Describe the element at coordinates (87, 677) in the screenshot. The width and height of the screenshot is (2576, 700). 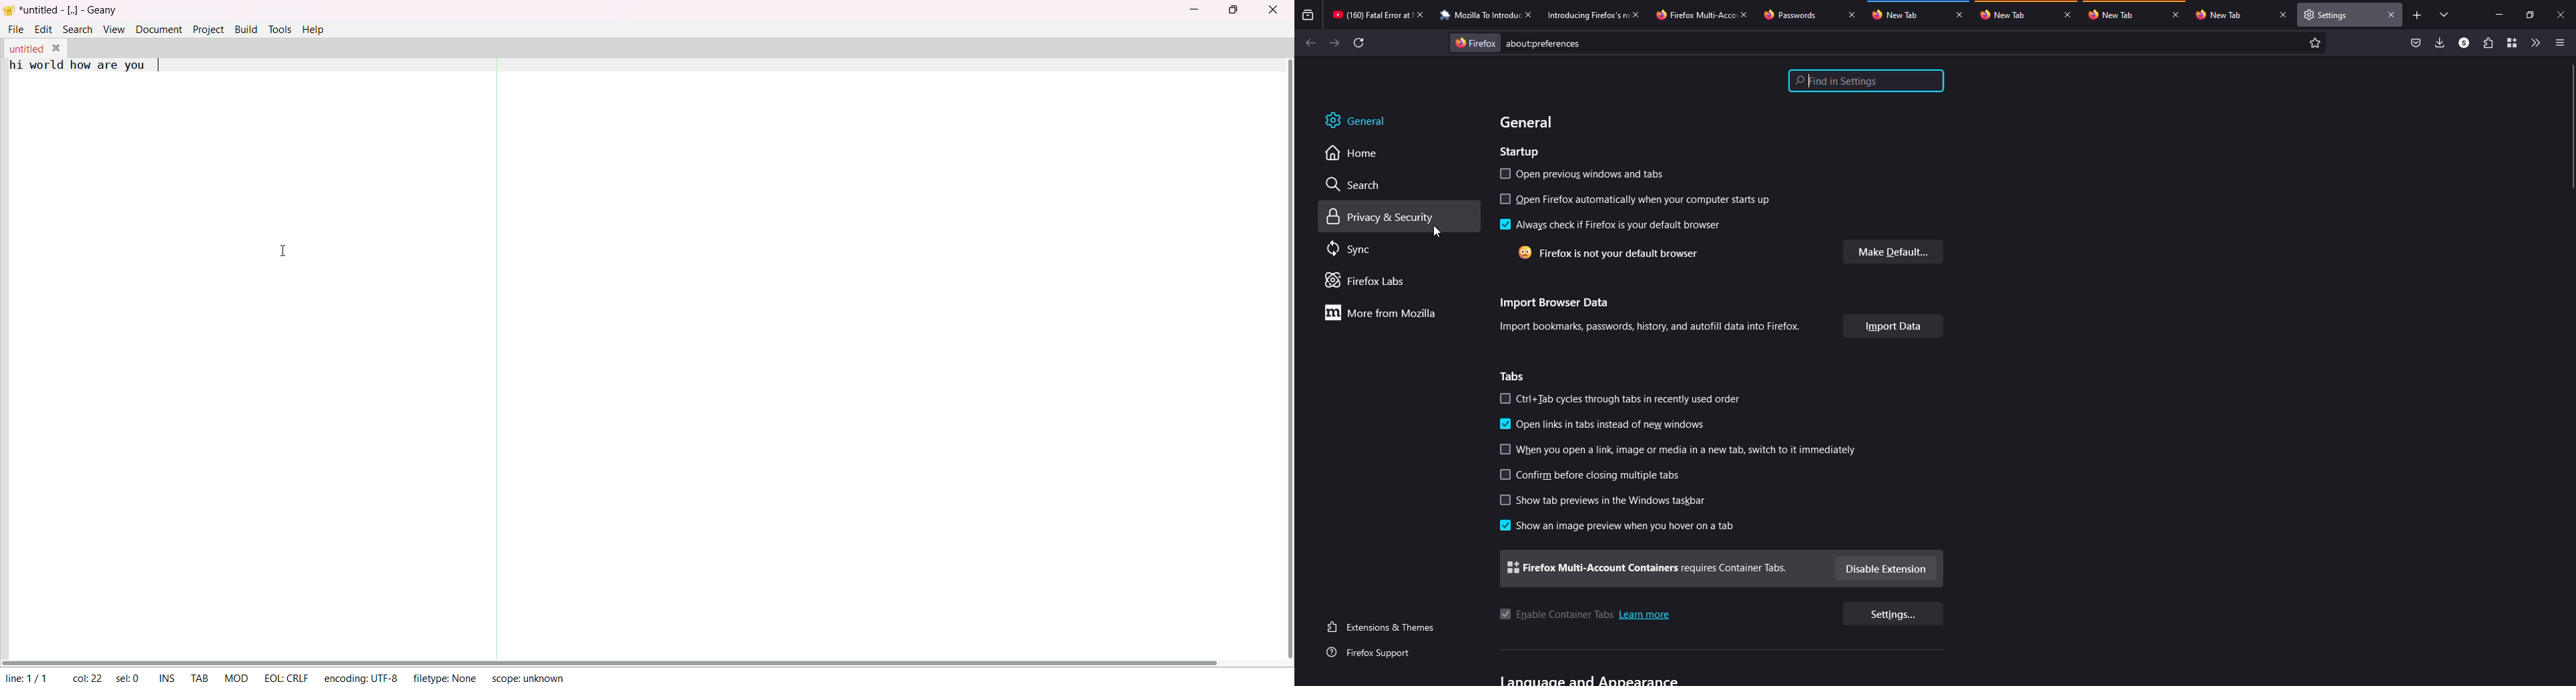
I see `col: 22` at that location.